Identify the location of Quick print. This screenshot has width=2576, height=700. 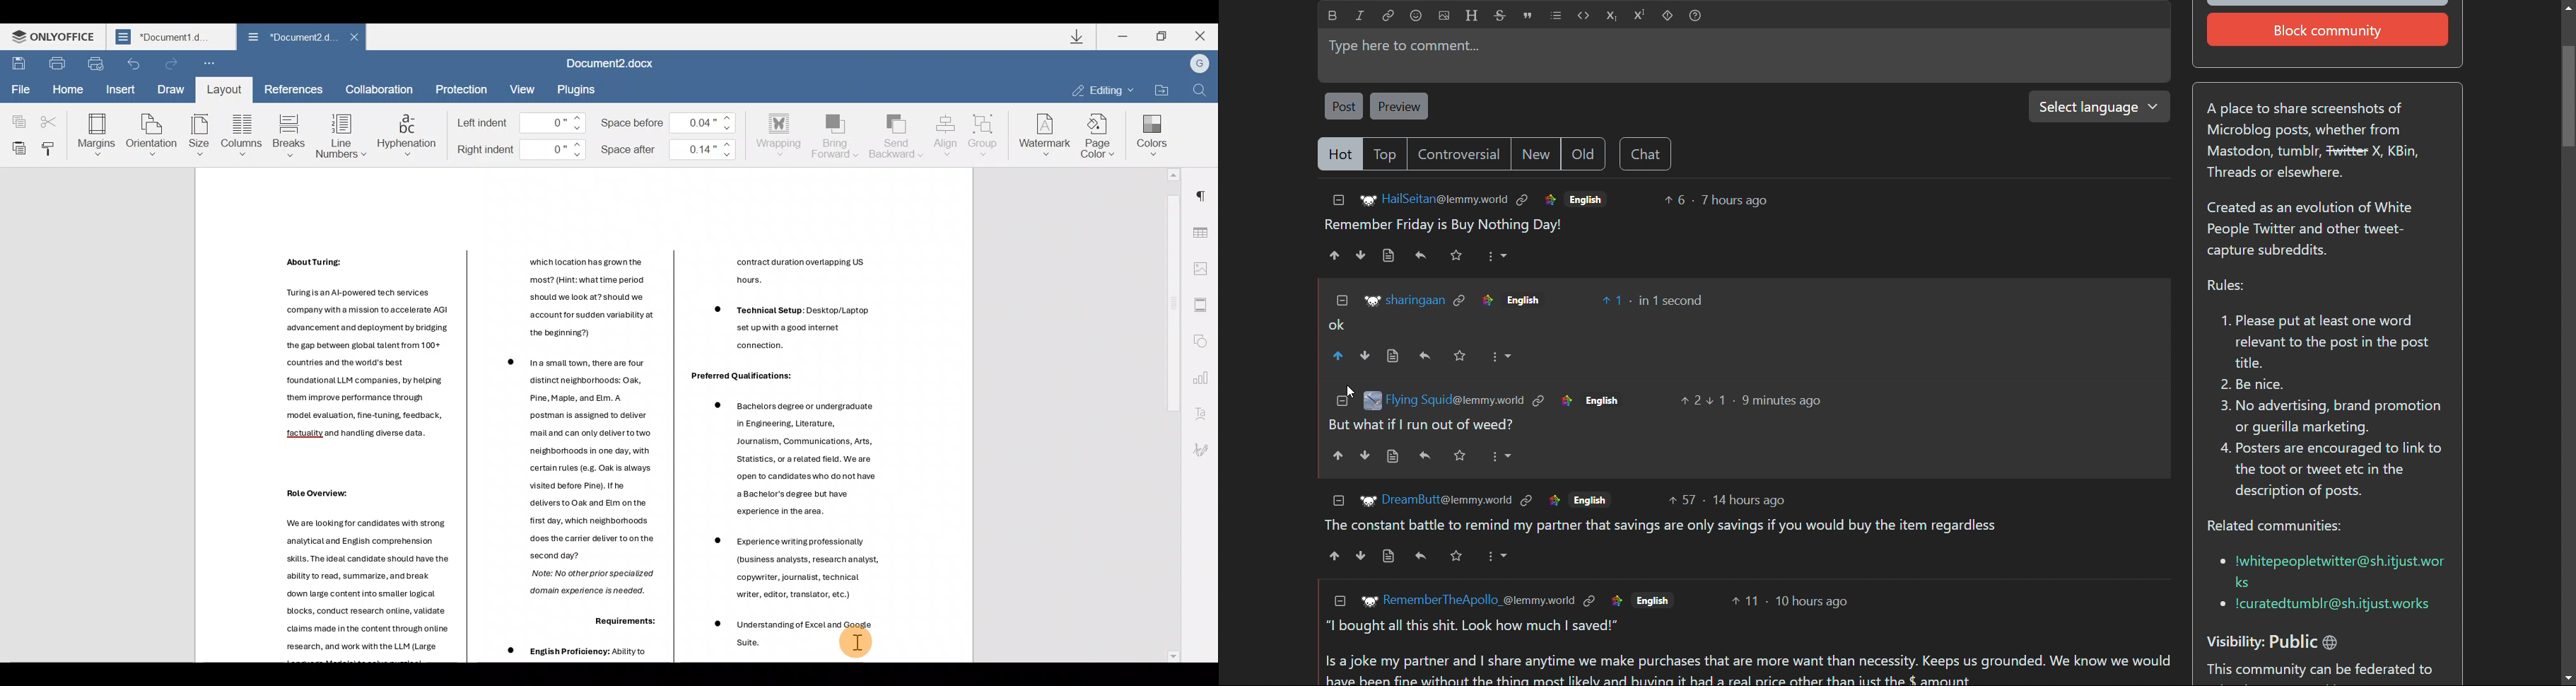
(96, 62).